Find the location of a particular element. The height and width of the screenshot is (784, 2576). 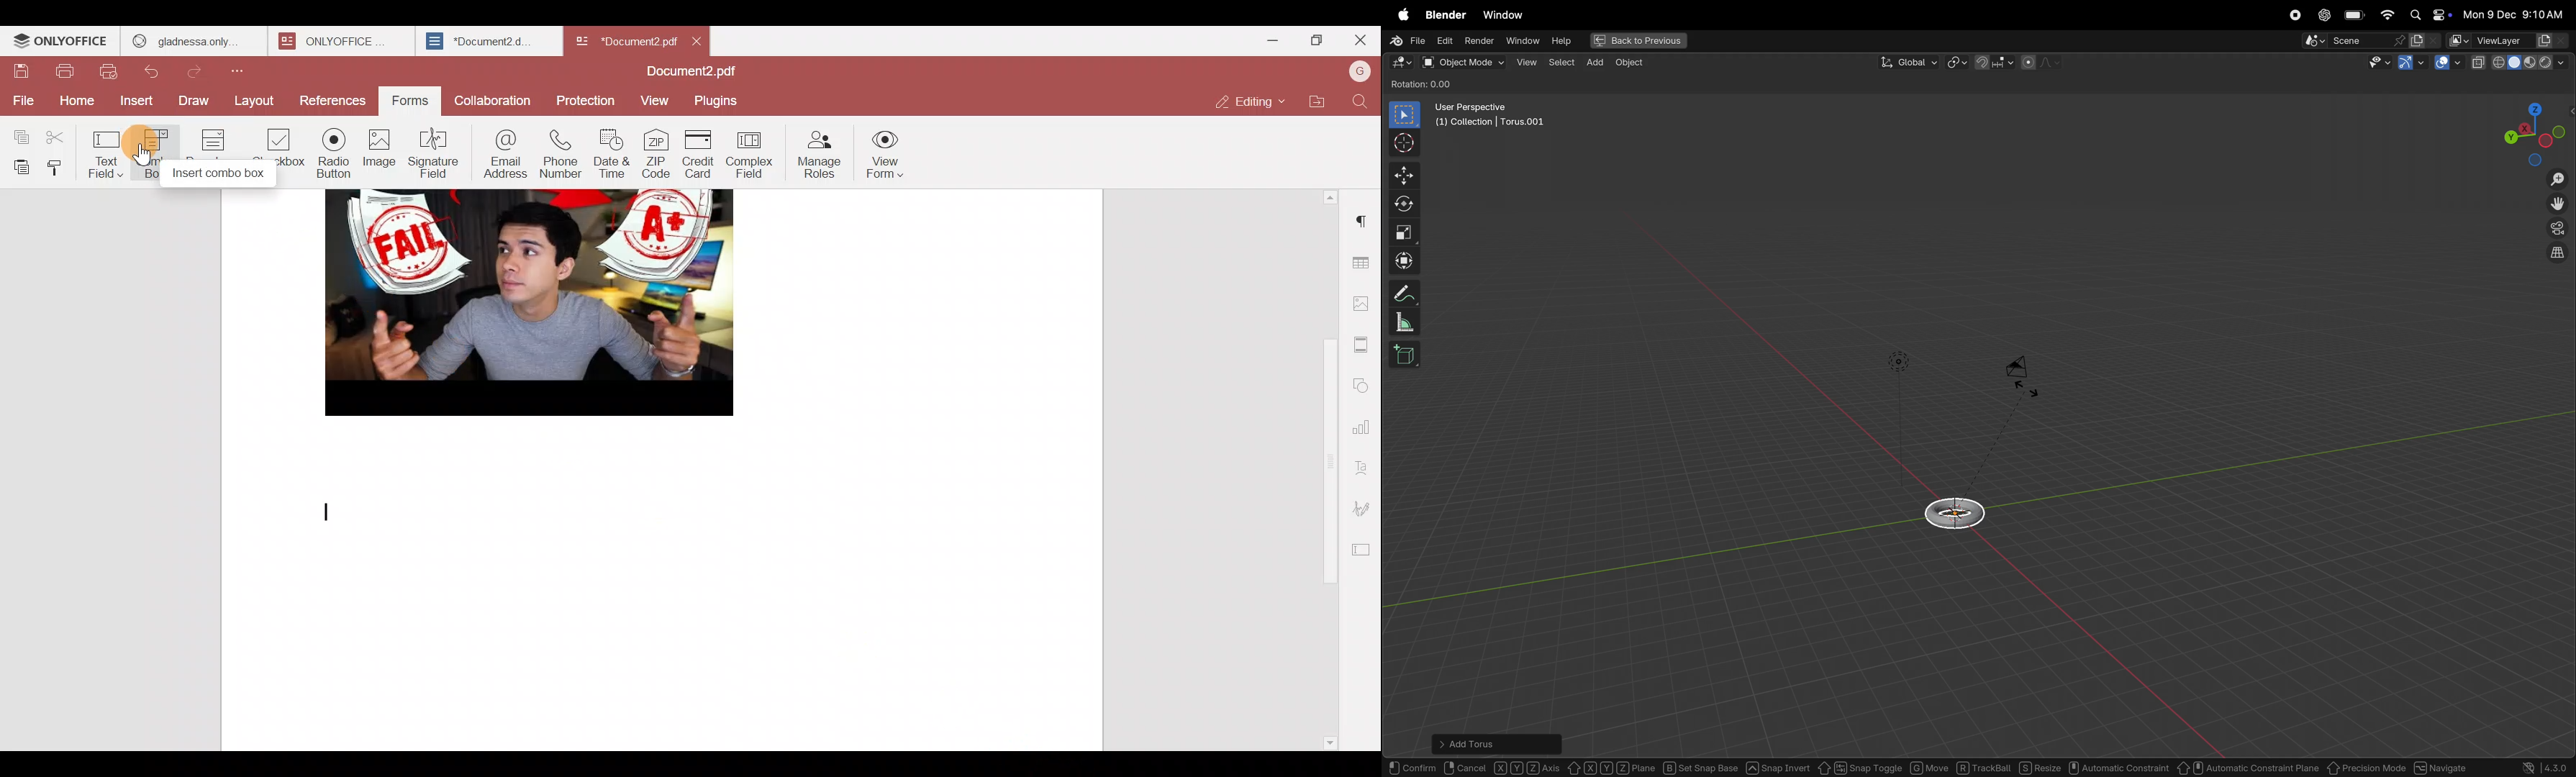

snap invert is located at coordinates (1778, 766).